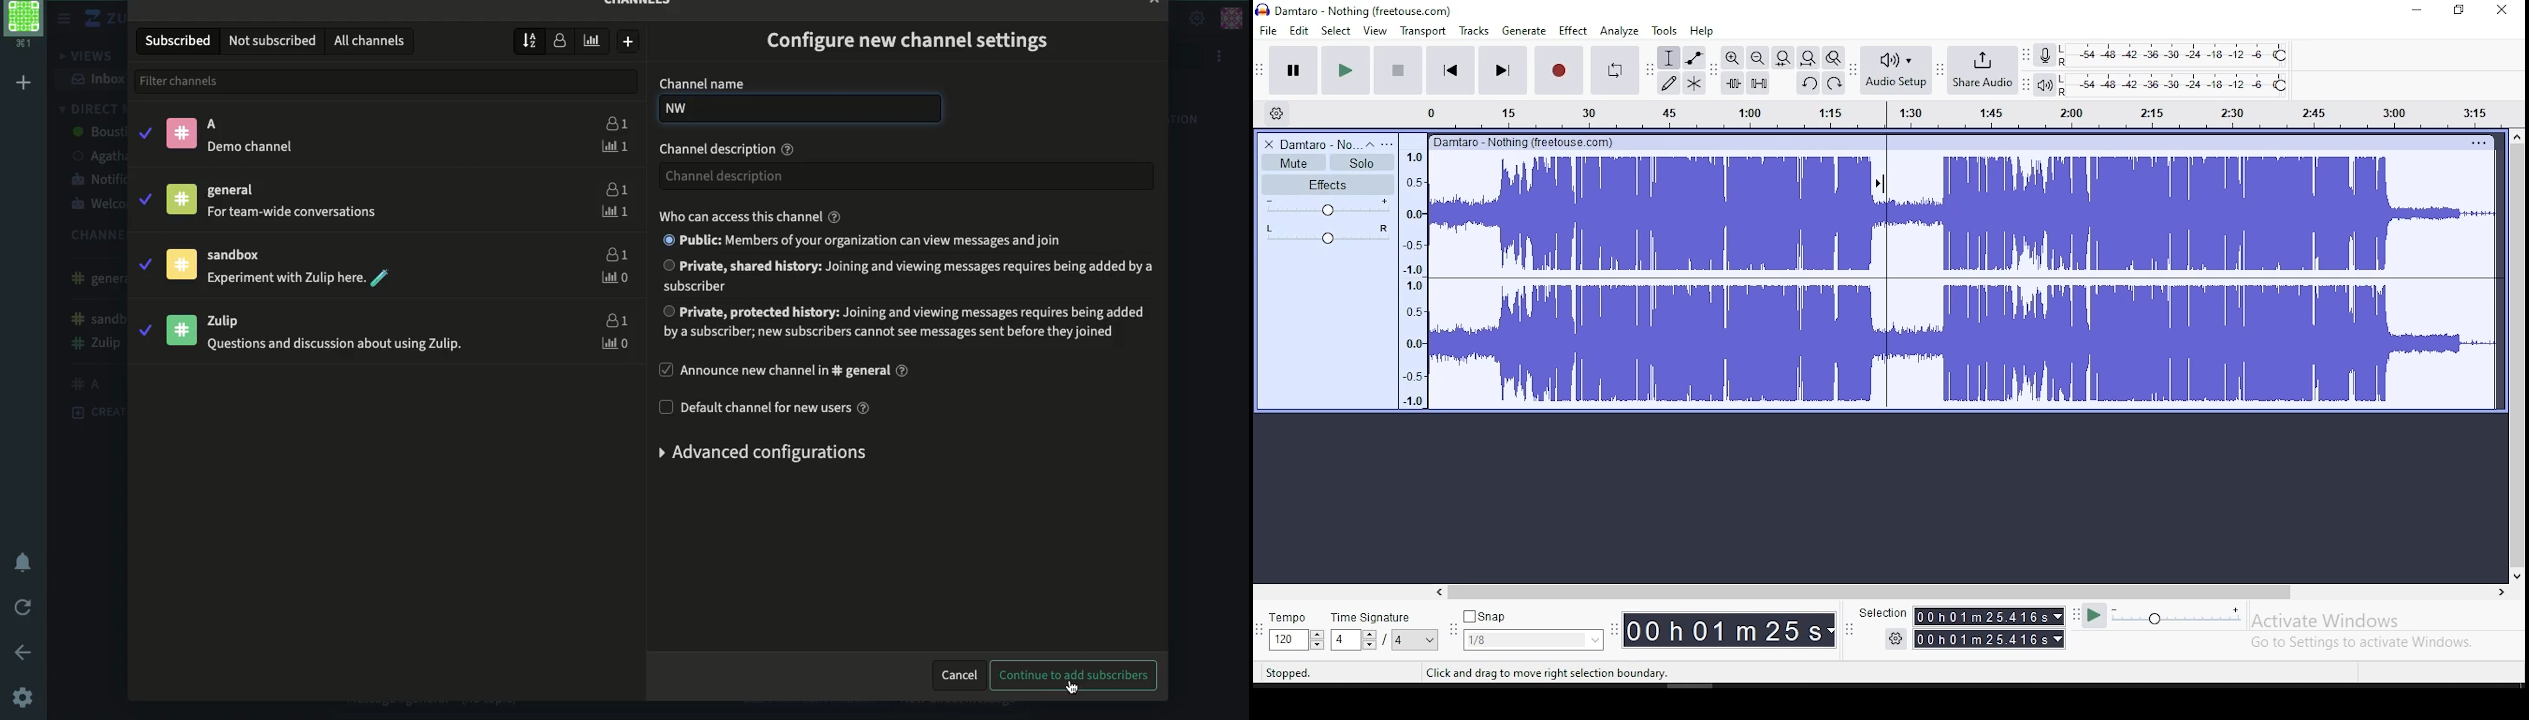 The width and height of the screenshot is (2548, 728). What do you see at coordinates (1362, 162) in the screenshot?
I see `solo` at bounding box center [1362, 162].